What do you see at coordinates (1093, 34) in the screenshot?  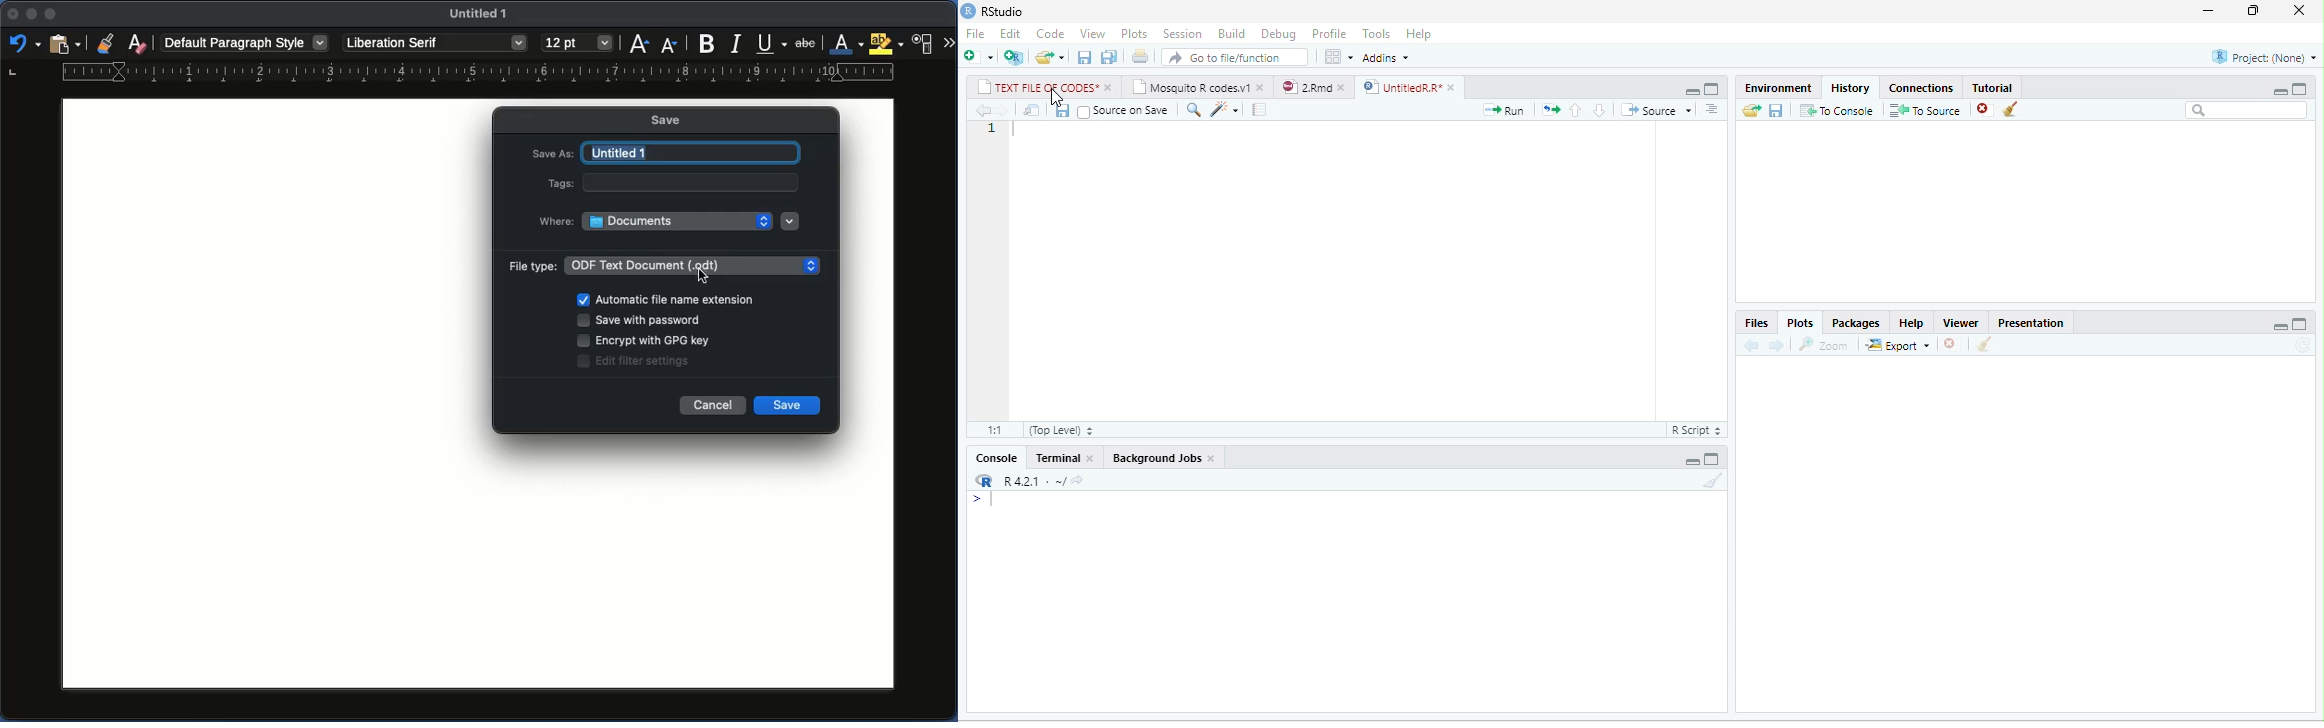 I see `View` at bounding box center [1093, 34].